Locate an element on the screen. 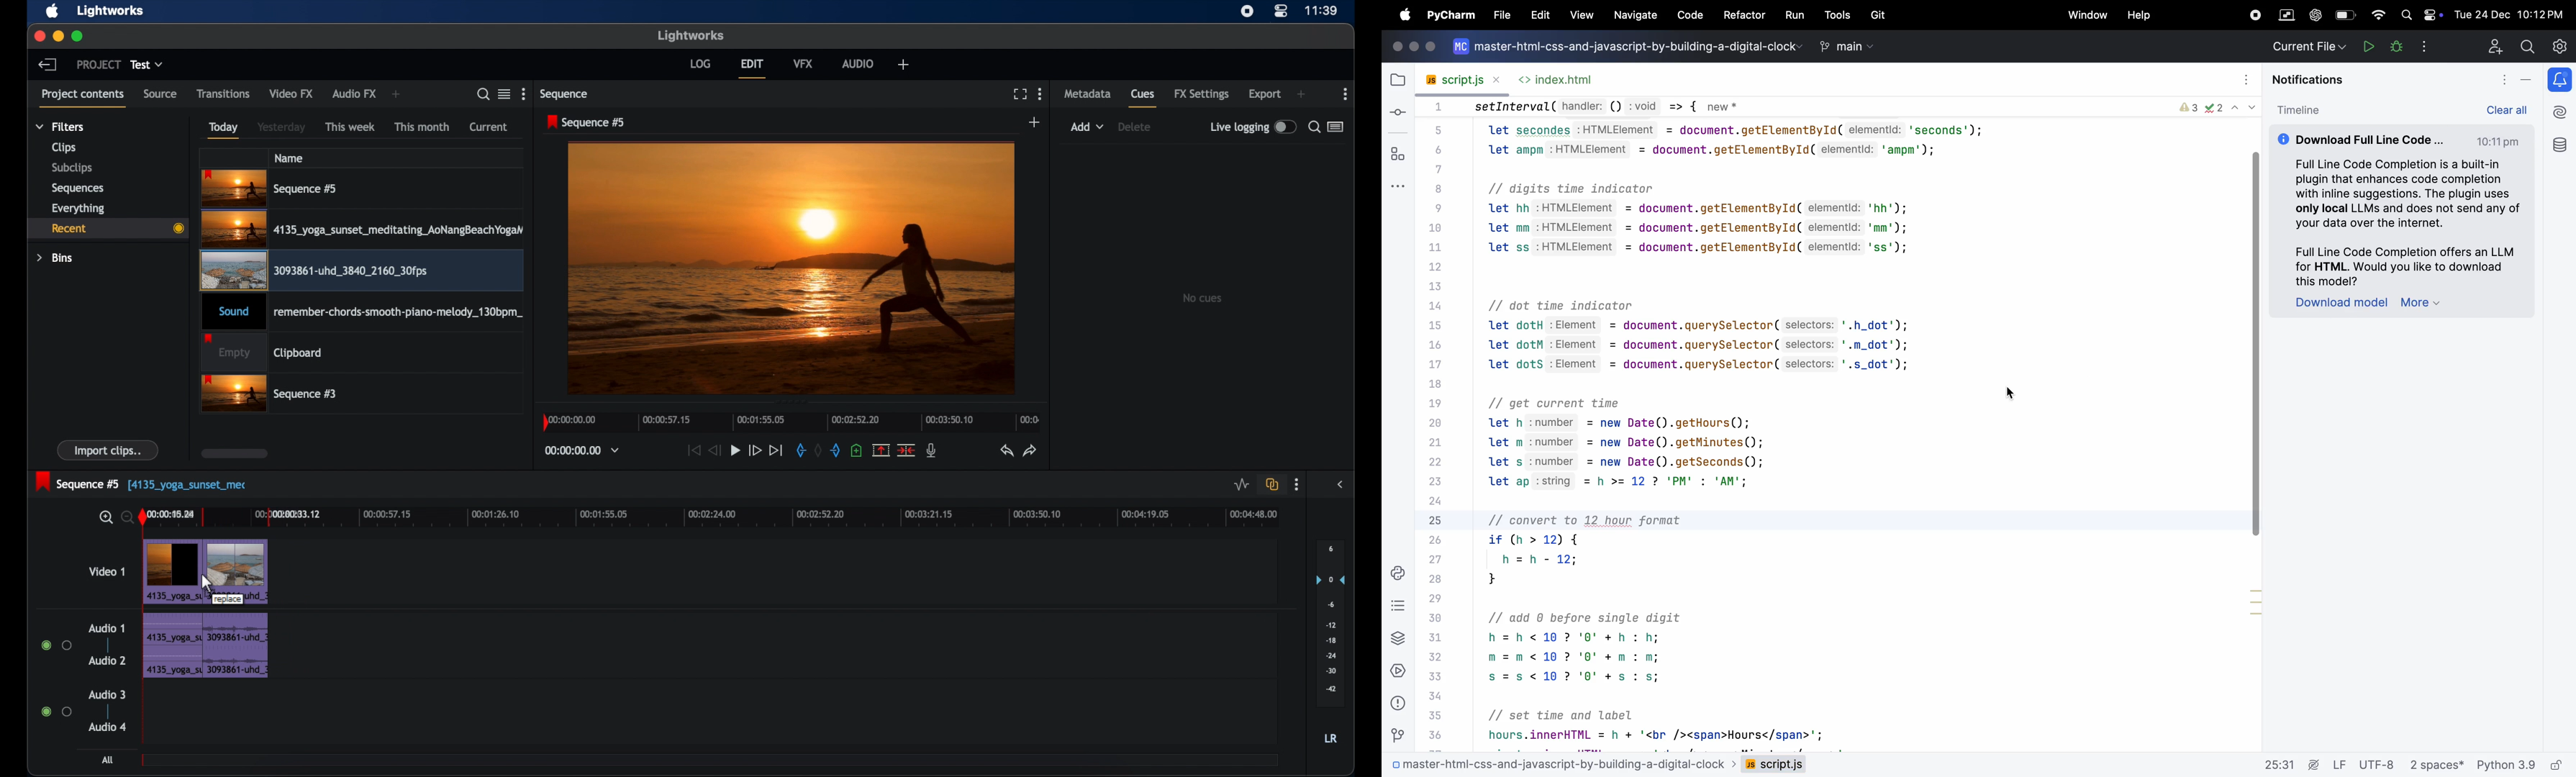  cut is located at coordinates (906, 450).